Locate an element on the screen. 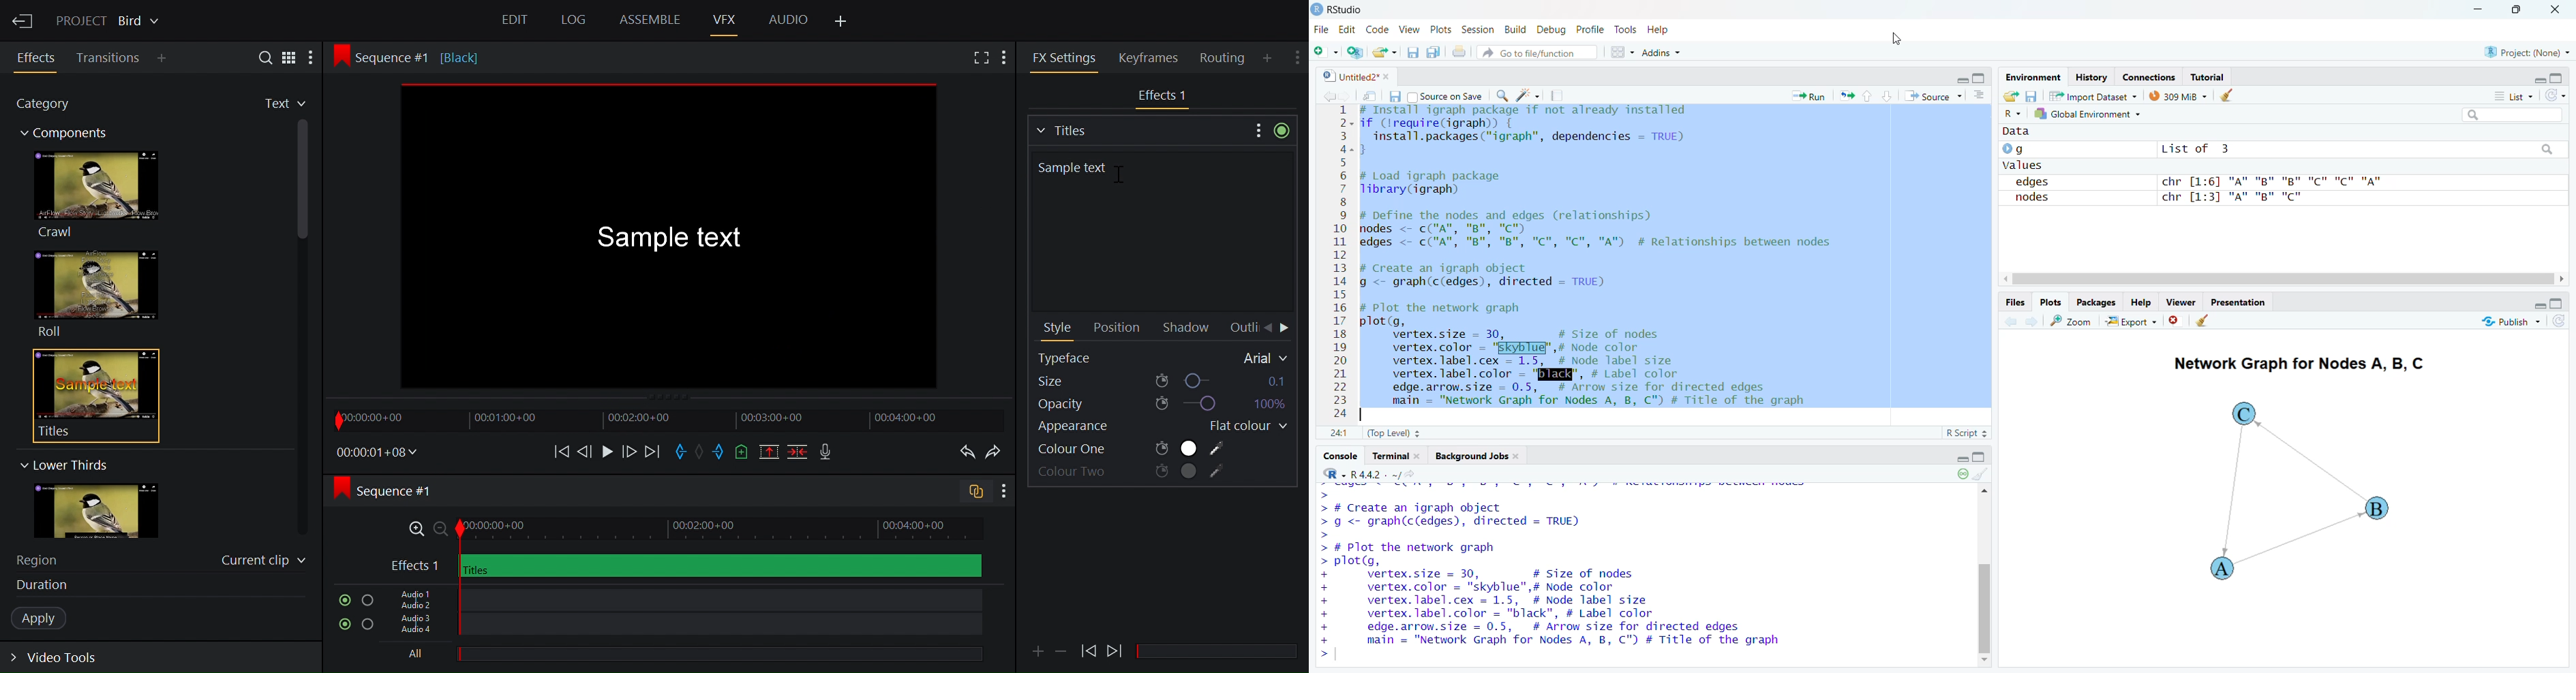 Image resolution: width=2576 pixels, height=700 pixels. View is located at coordinates (1410, 30).